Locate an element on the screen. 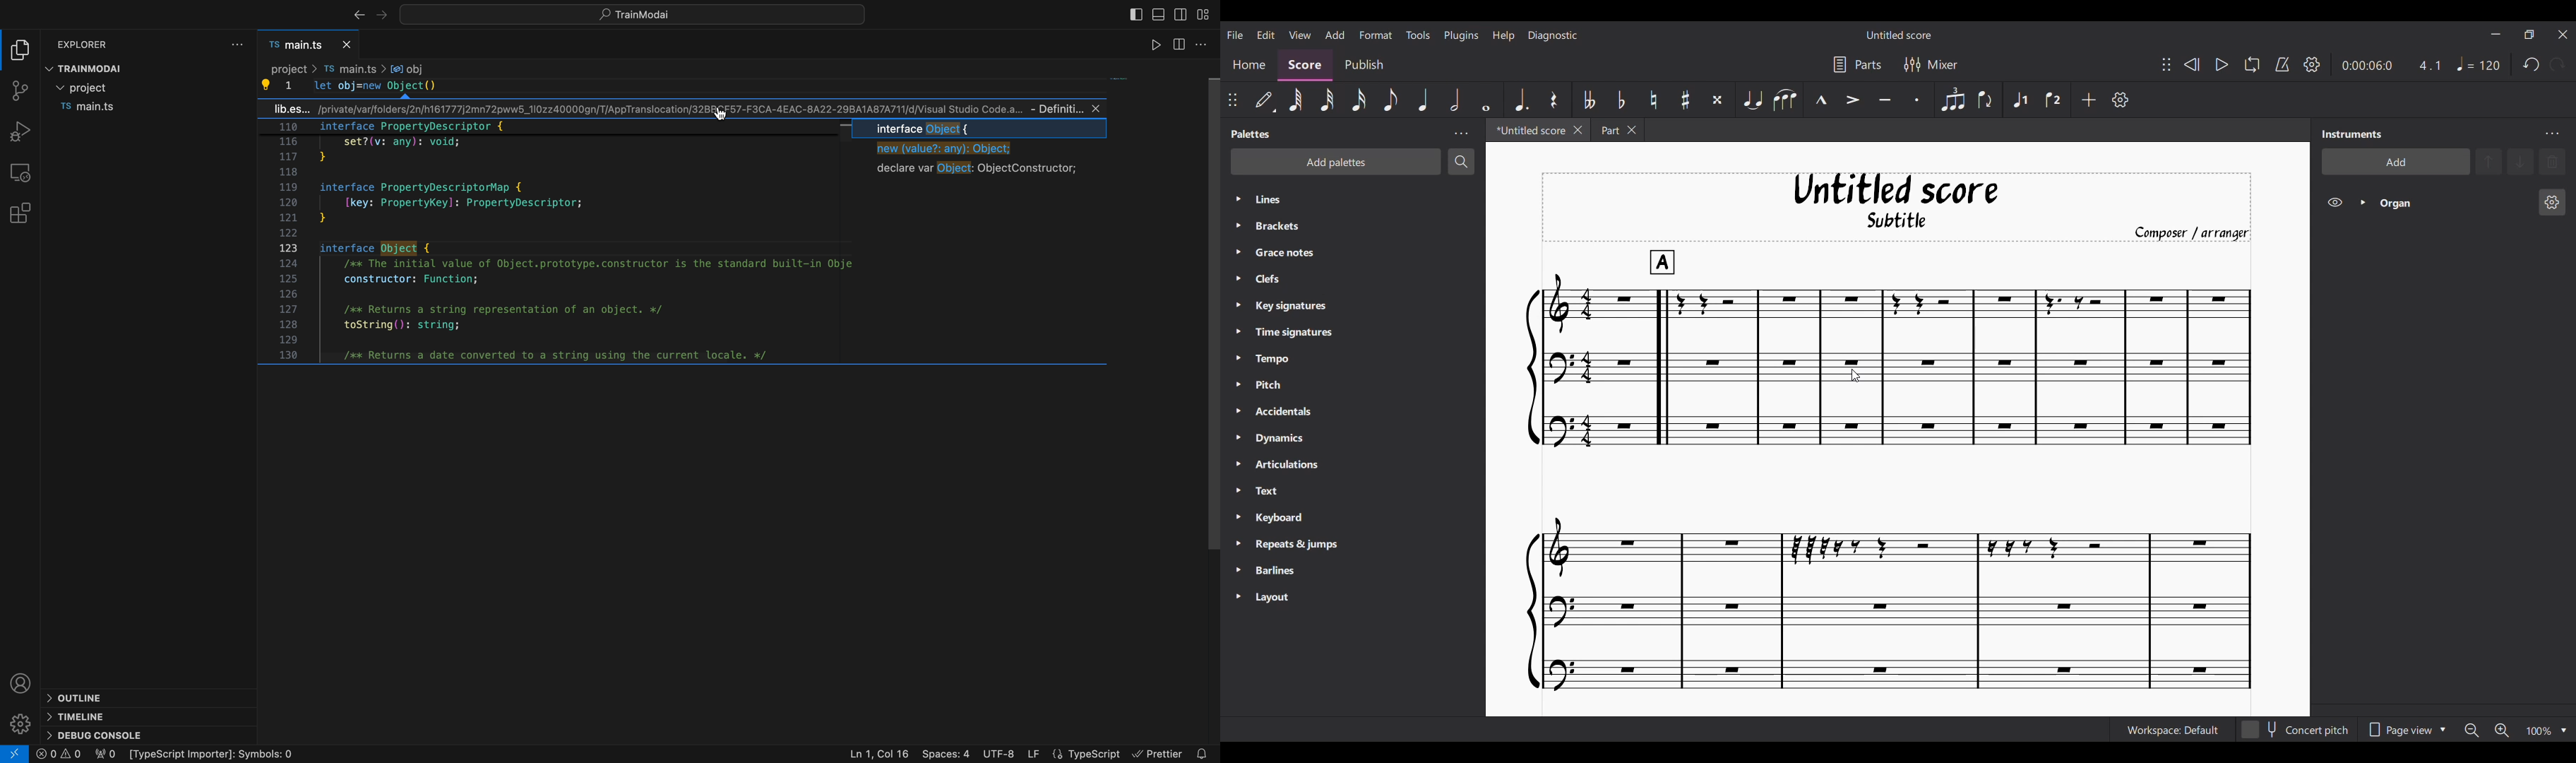 The width and height of the screenshot is (2576, 784). Delete is located at coordinates (2553, 161).